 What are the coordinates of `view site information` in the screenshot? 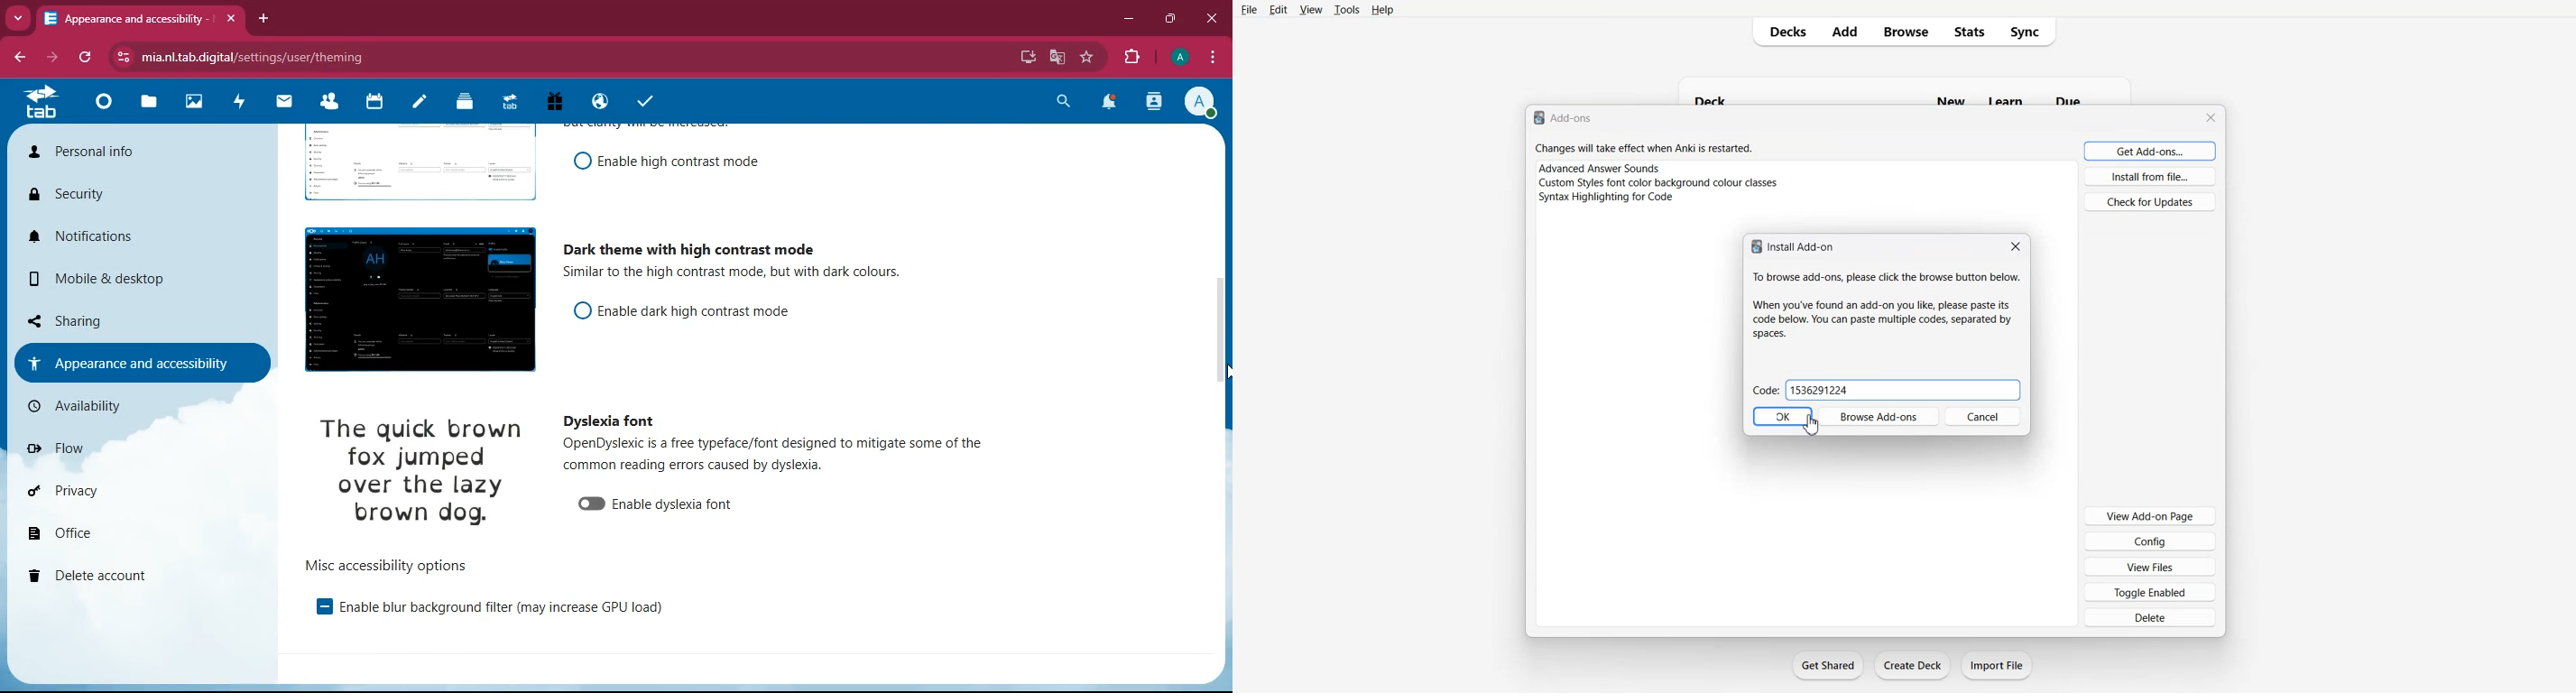 It's located at (120, 57).